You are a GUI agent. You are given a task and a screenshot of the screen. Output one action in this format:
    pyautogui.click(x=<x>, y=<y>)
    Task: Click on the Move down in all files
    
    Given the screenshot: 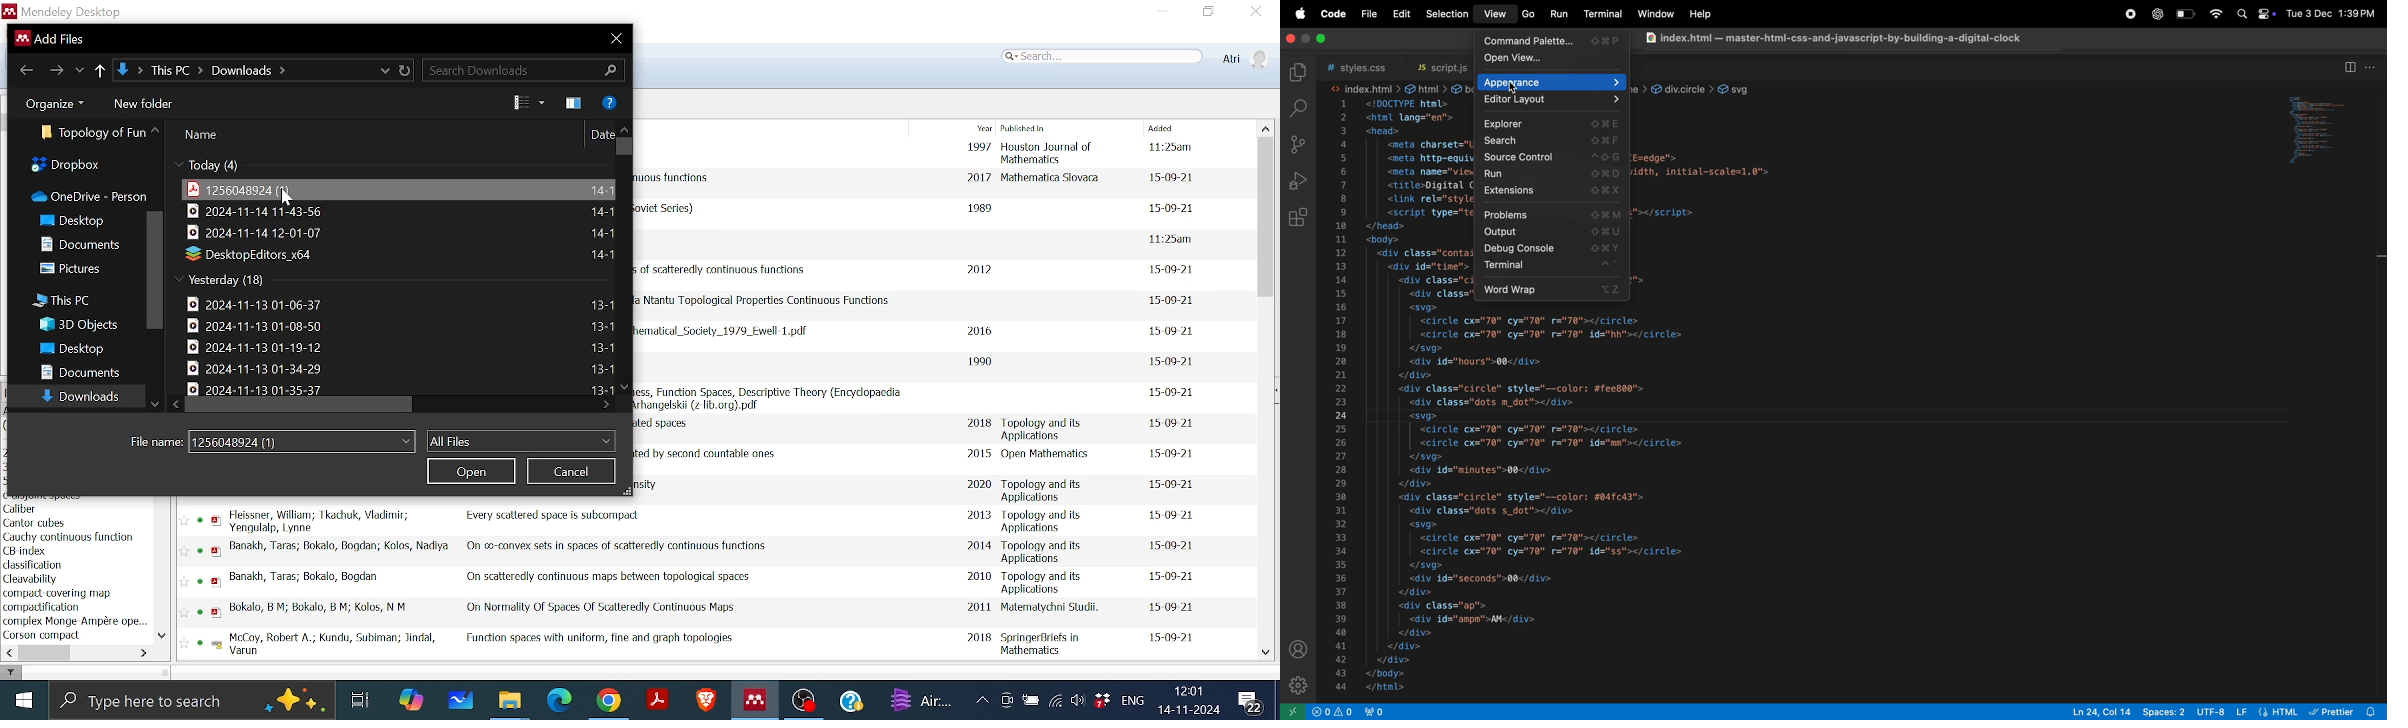 What is the action you would take?
    pyautogui.click(x=626, y=386)
    